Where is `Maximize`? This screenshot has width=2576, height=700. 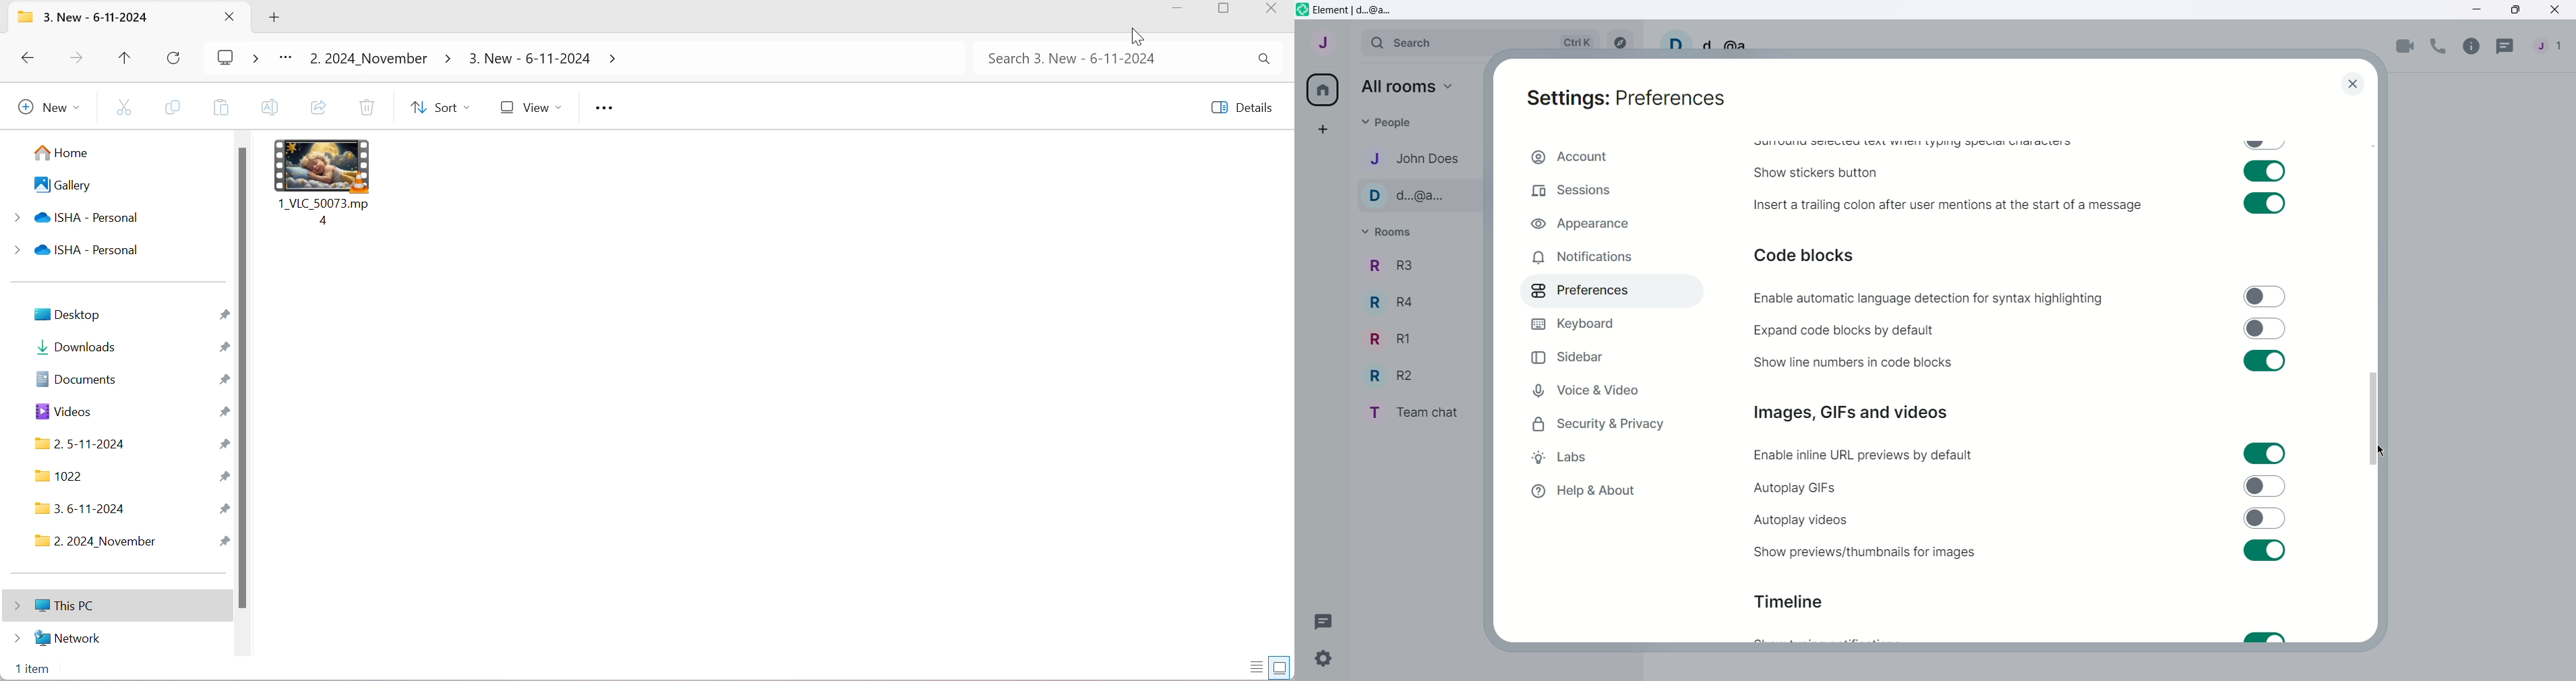 Maximize is located at coordinates (2517, 9).